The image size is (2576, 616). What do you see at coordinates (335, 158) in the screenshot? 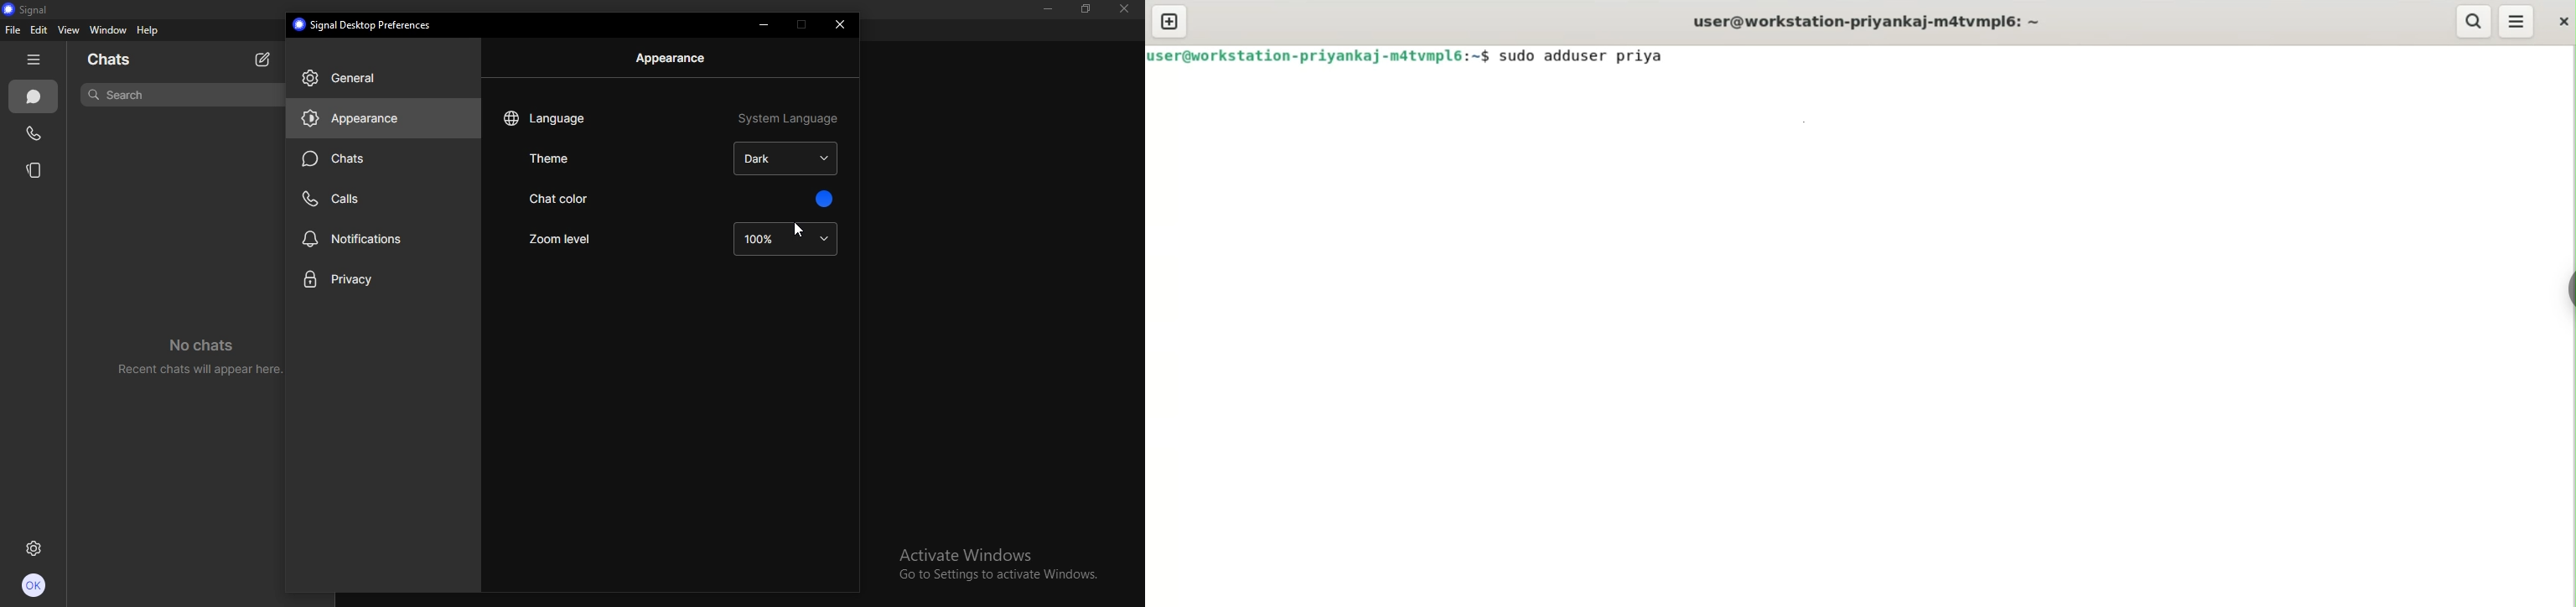
I see `chats` at bounding box center [335, 158].